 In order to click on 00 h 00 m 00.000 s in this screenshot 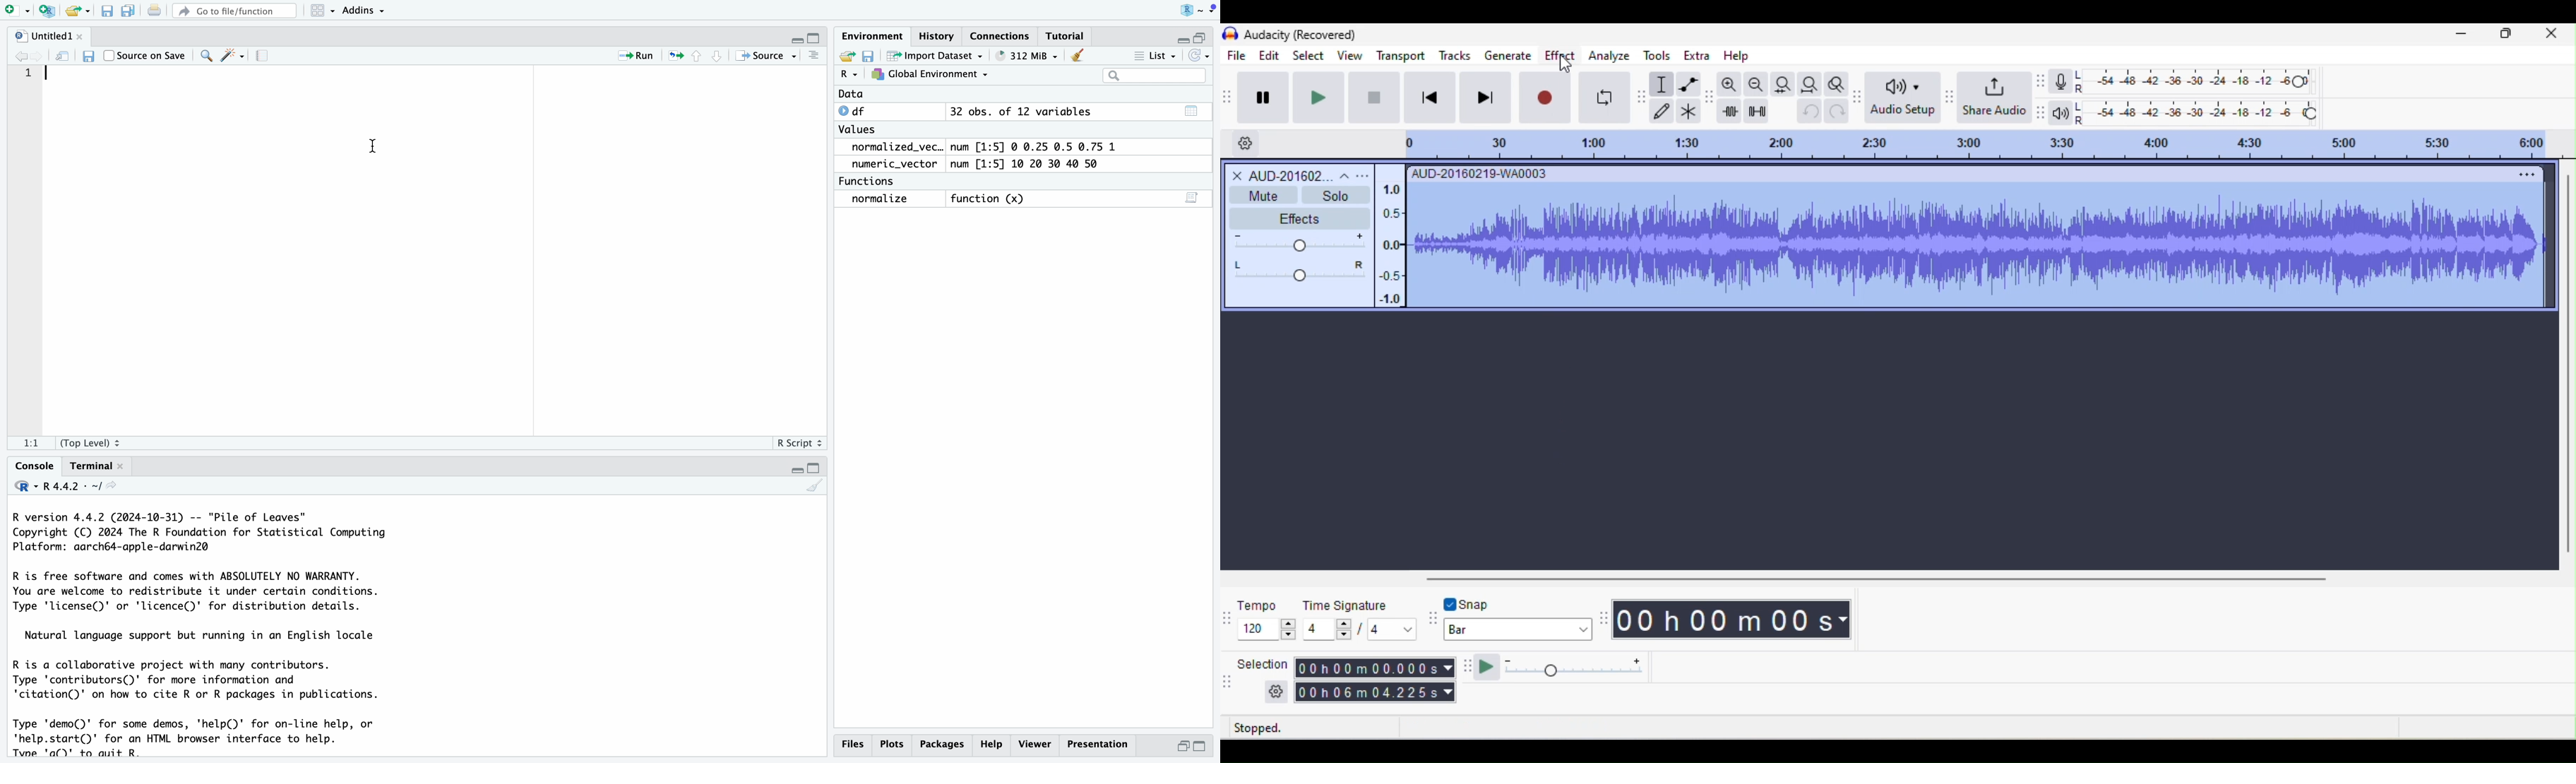, I will do `click(1375, 668)`.